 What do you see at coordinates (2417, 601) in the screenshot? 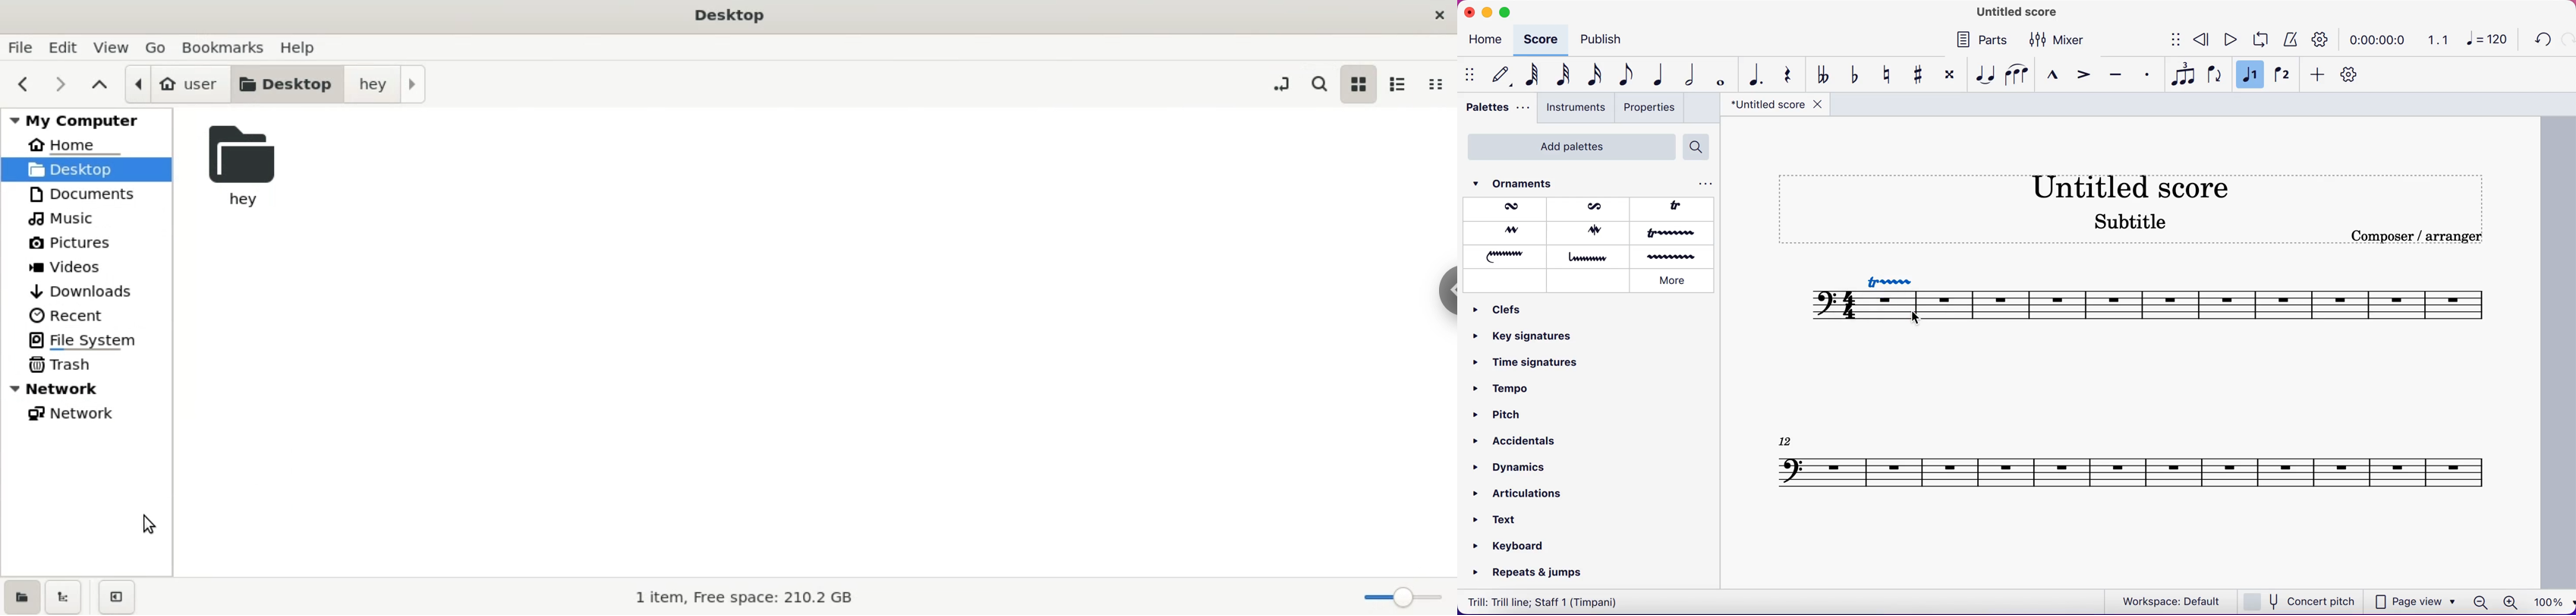
I see `page view` at bounding box center [2417, 601].